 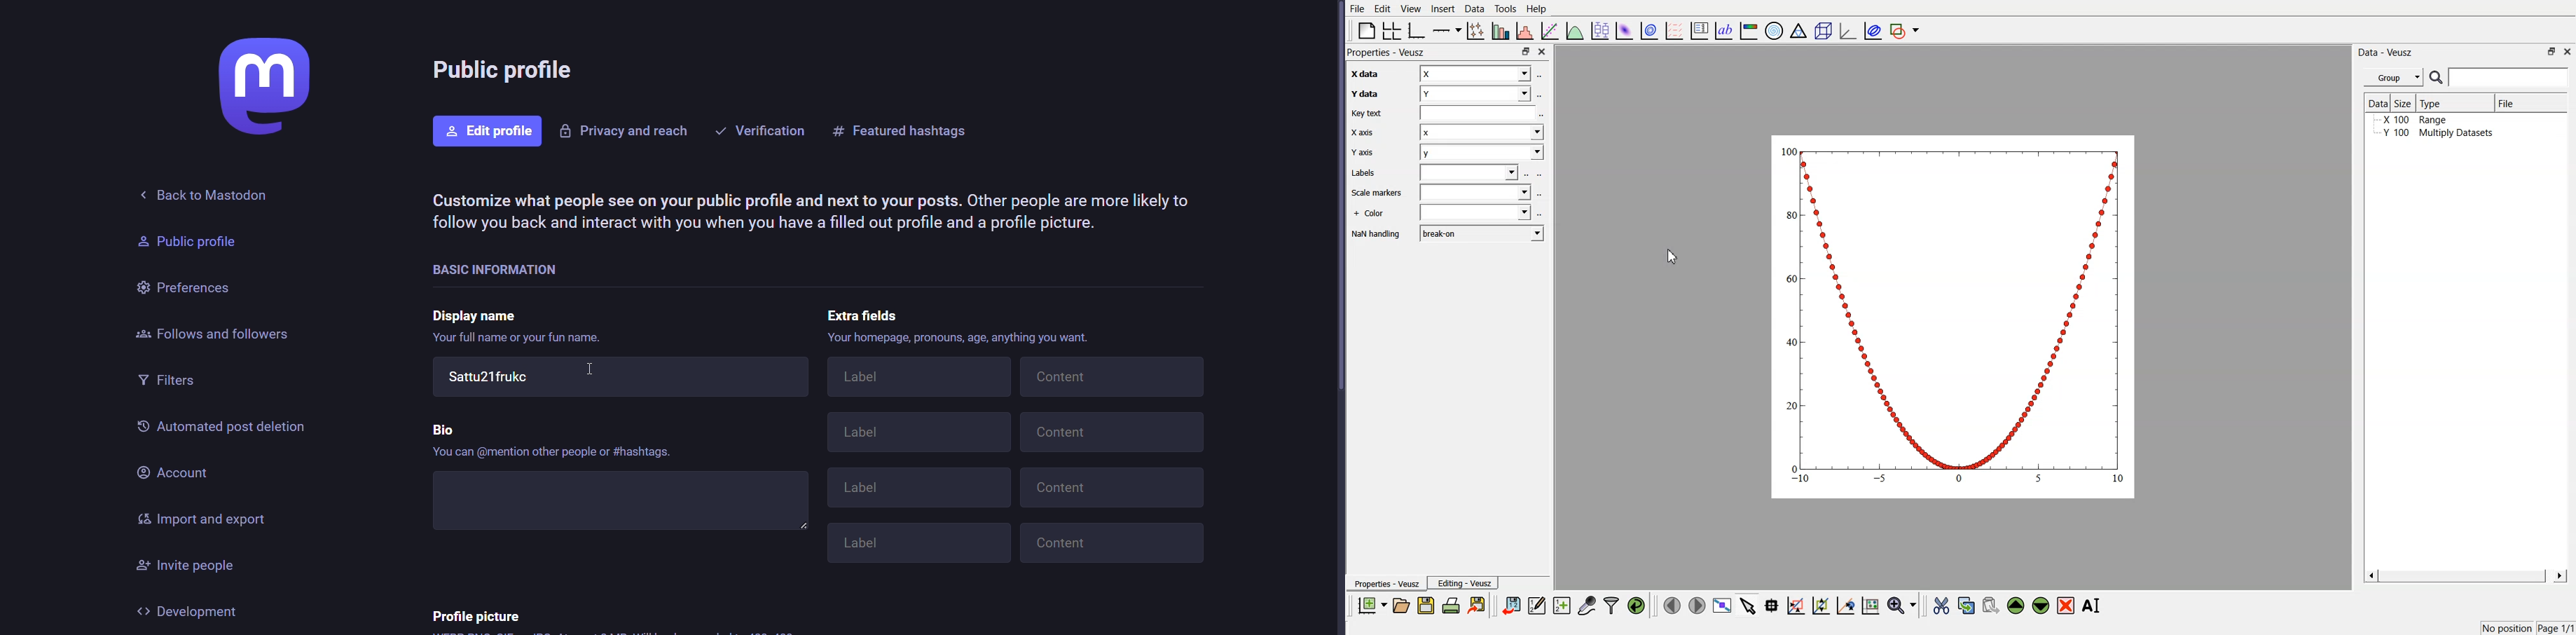 I want to click on public profile, so click(x=507, y=72).